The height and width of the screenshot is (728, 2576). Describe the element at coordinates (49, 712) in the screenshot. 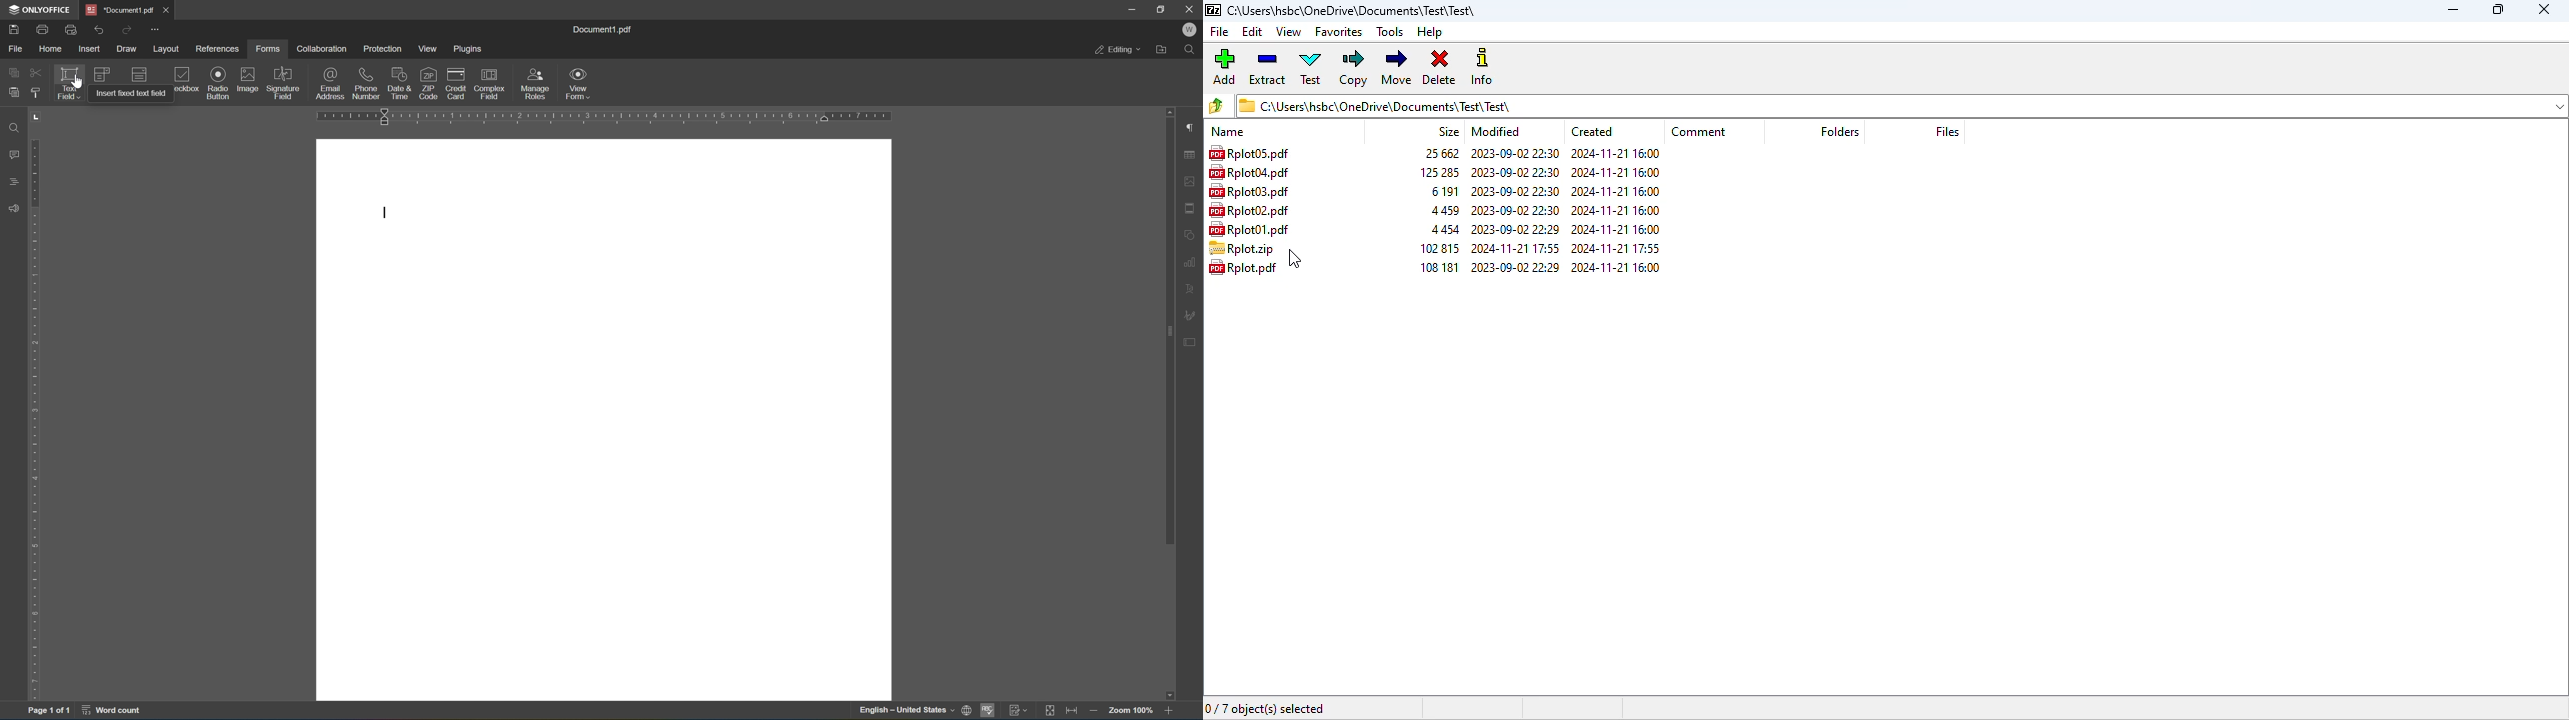

I see `page 1 of 1` at that location.